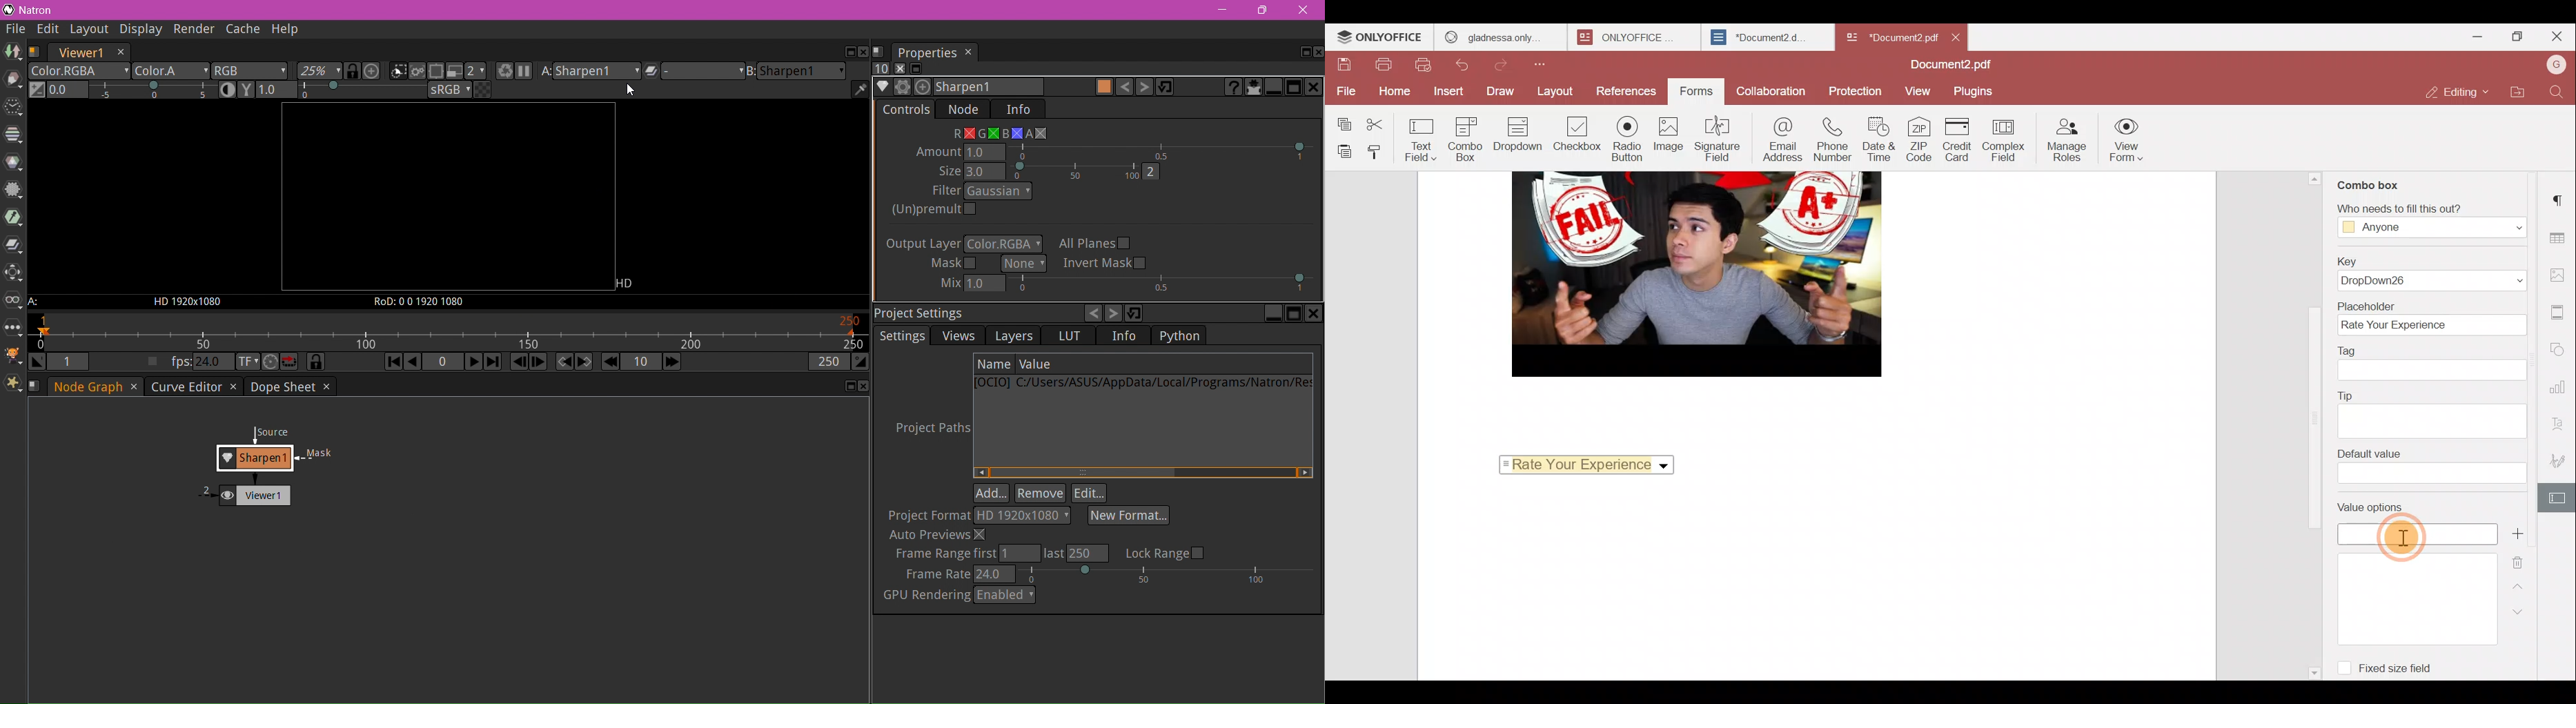 The height and width of the screenshot is (728, 2576). I want to click on File, so click(1343, 91).